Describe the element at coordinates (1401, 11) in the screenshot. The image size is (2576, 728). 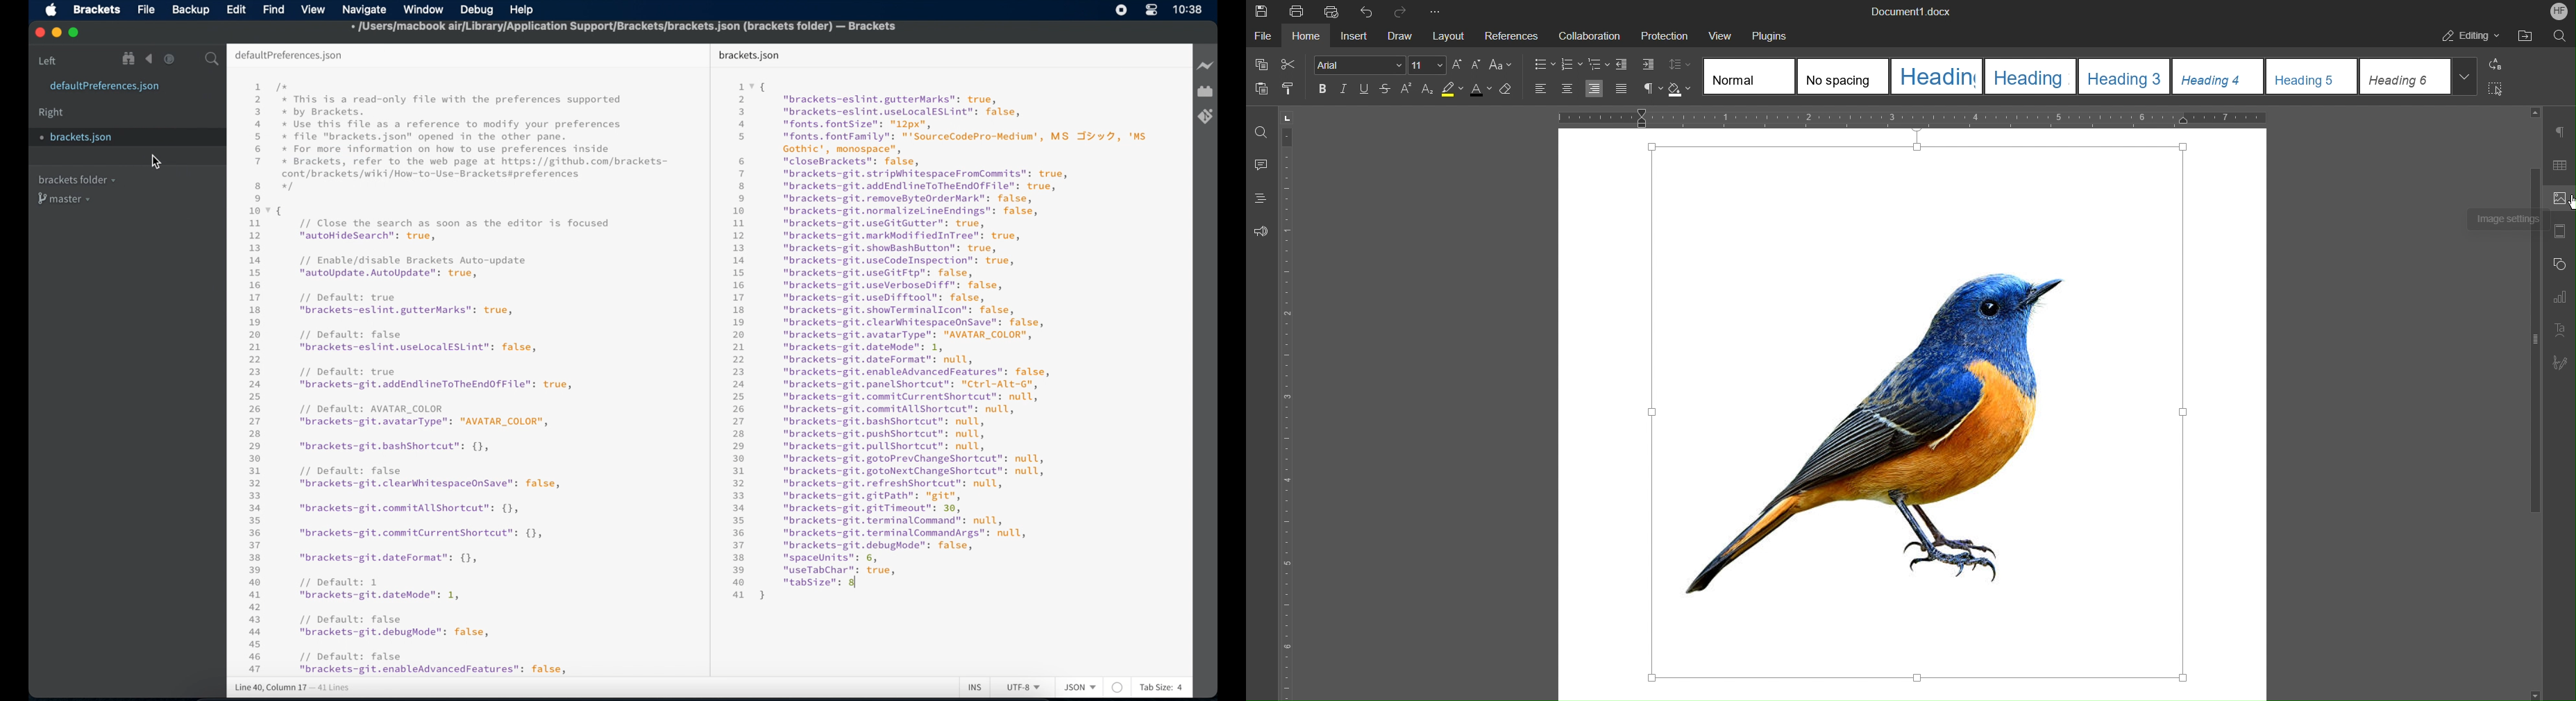
I see `Redo` at that location.